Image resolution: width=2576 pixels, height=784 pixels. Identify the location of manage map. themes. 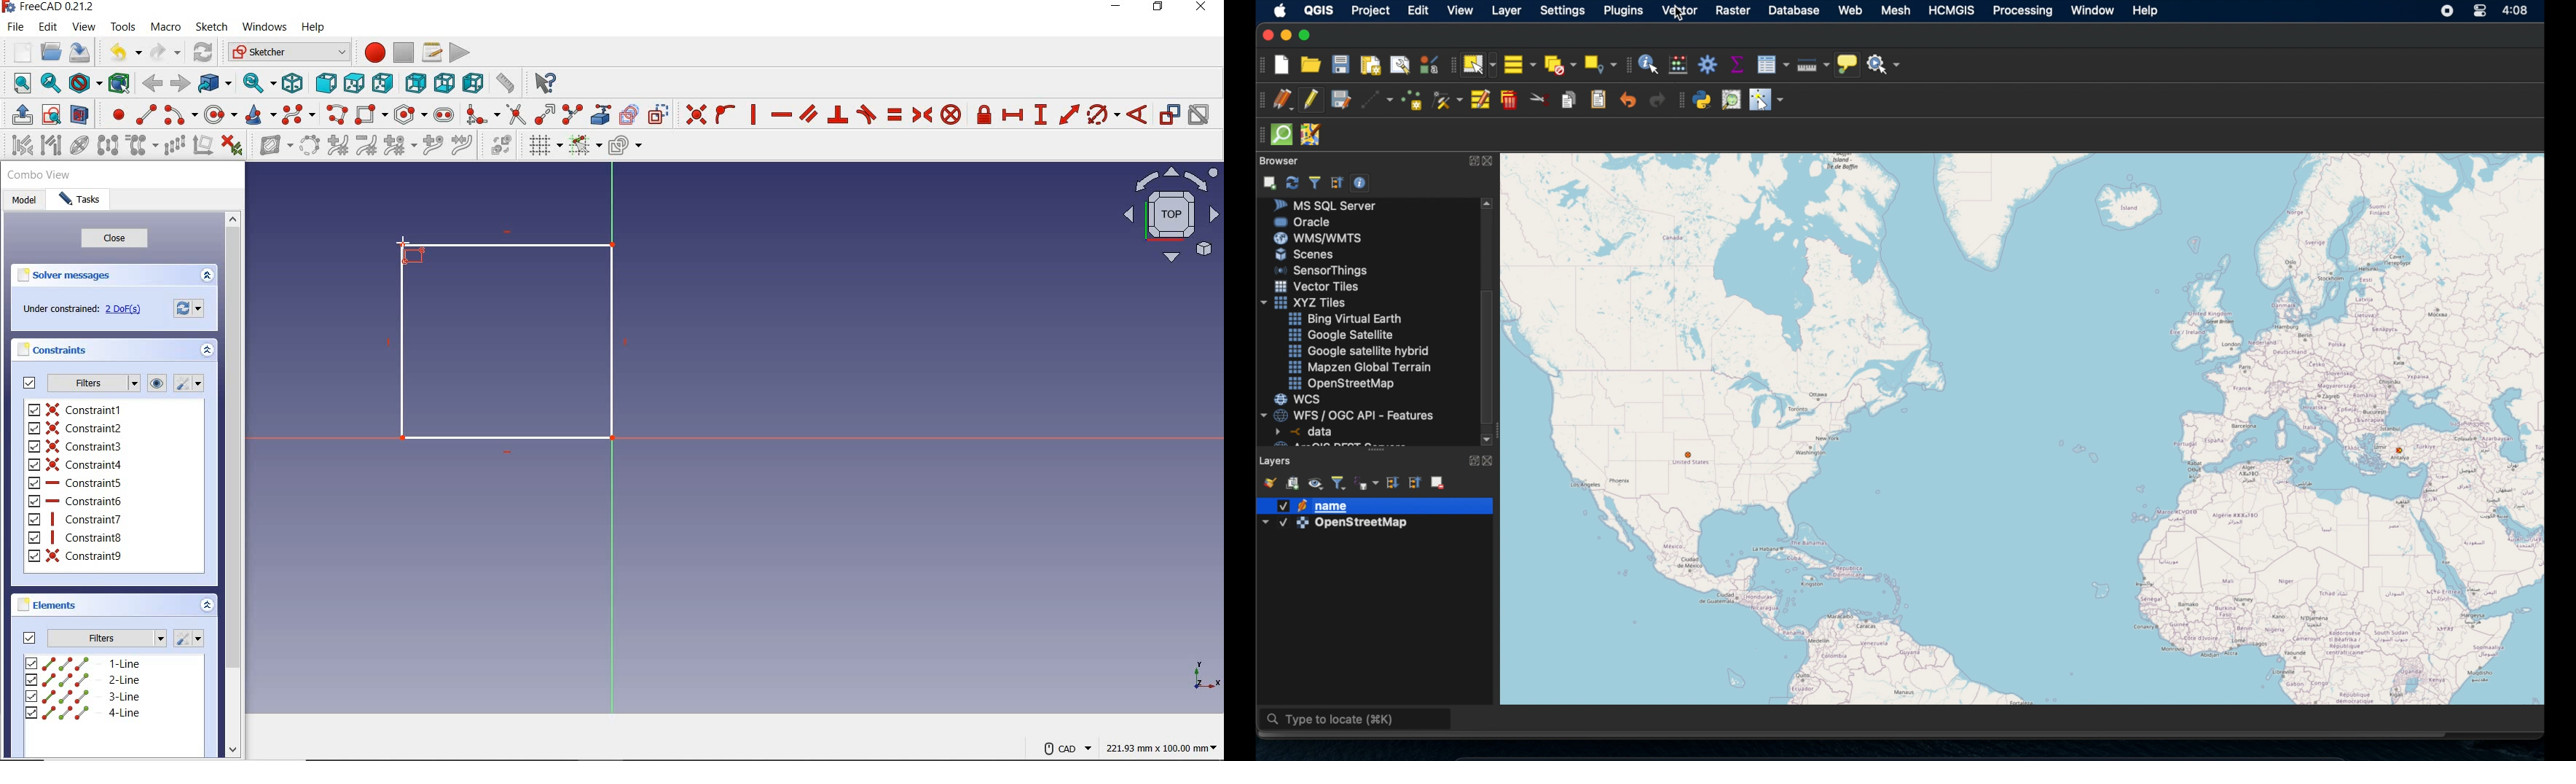
(1316, 484).